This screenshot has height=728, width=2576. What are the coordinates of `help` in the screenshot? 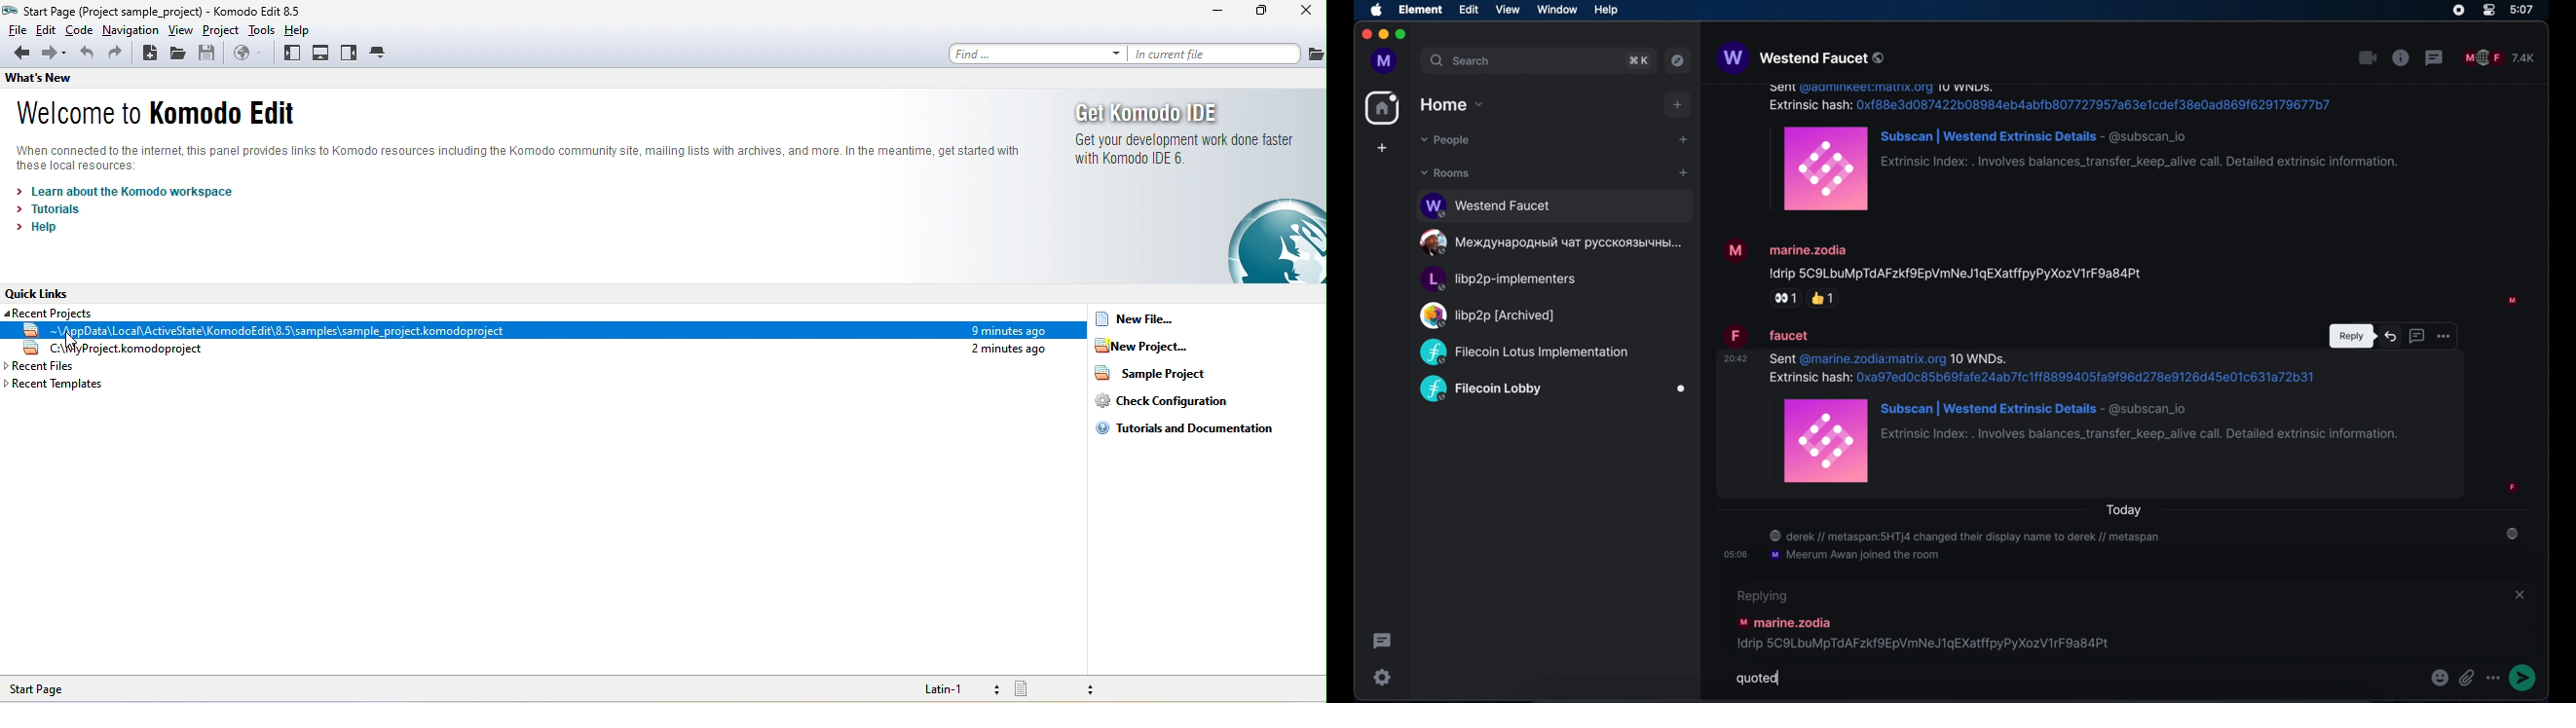 It's located at (1606, 10).